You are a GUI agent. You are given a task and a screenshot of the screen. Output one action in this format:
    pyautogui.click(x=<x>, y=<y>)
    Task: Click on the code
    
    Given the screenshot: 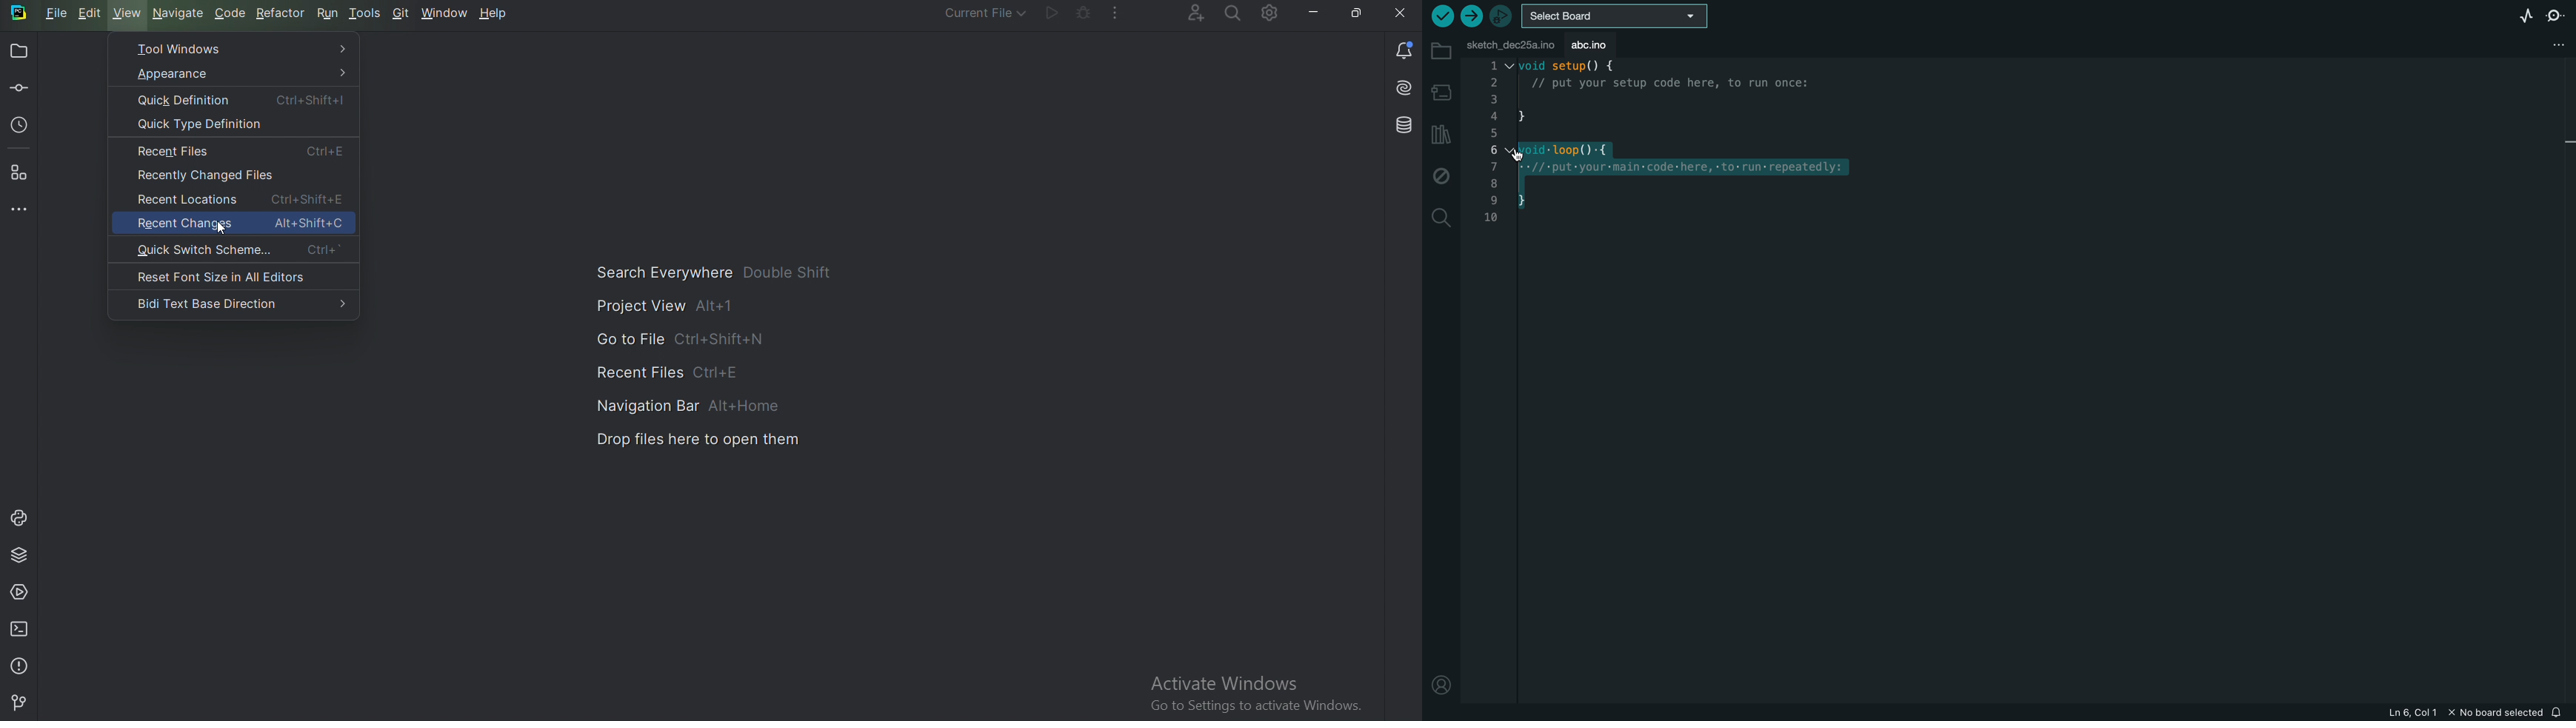 What is the action you would take?
    pyautogui.click(x=232, y=14)
    